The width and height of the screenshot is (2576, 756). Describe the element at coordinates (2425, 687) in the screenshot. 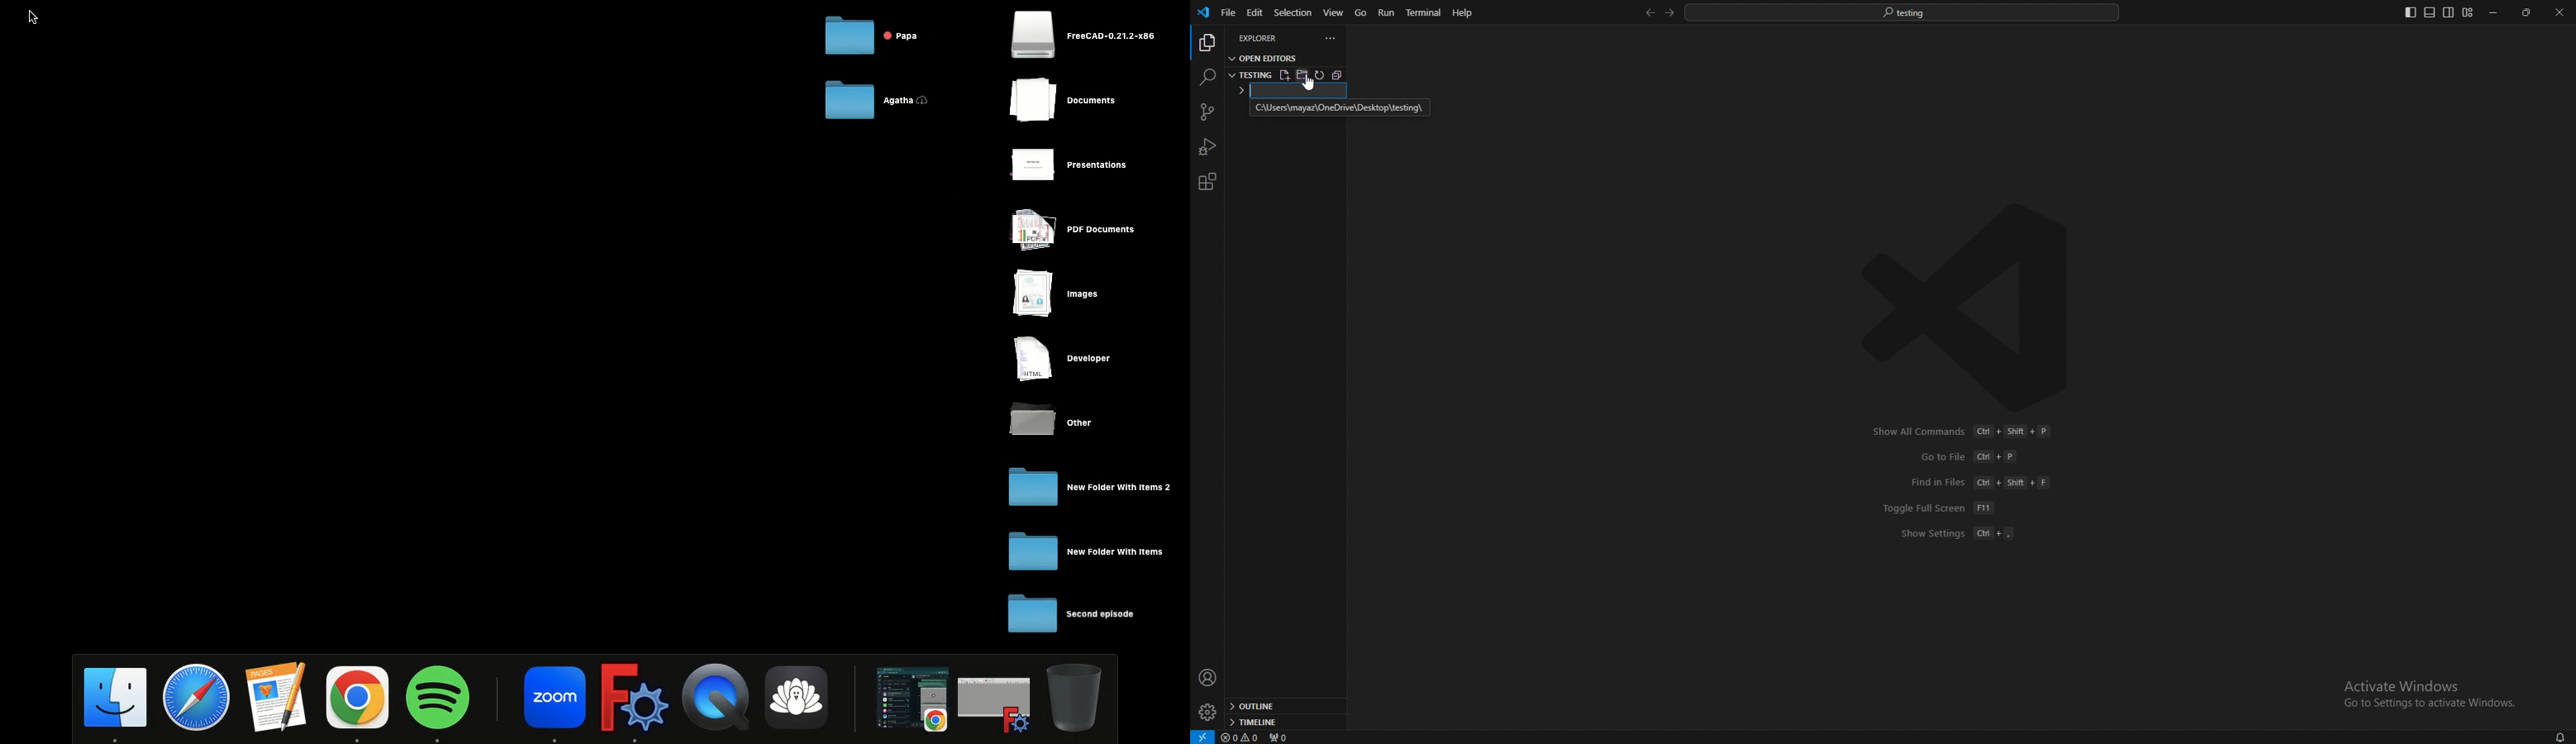

I see `activate windows` at that location.